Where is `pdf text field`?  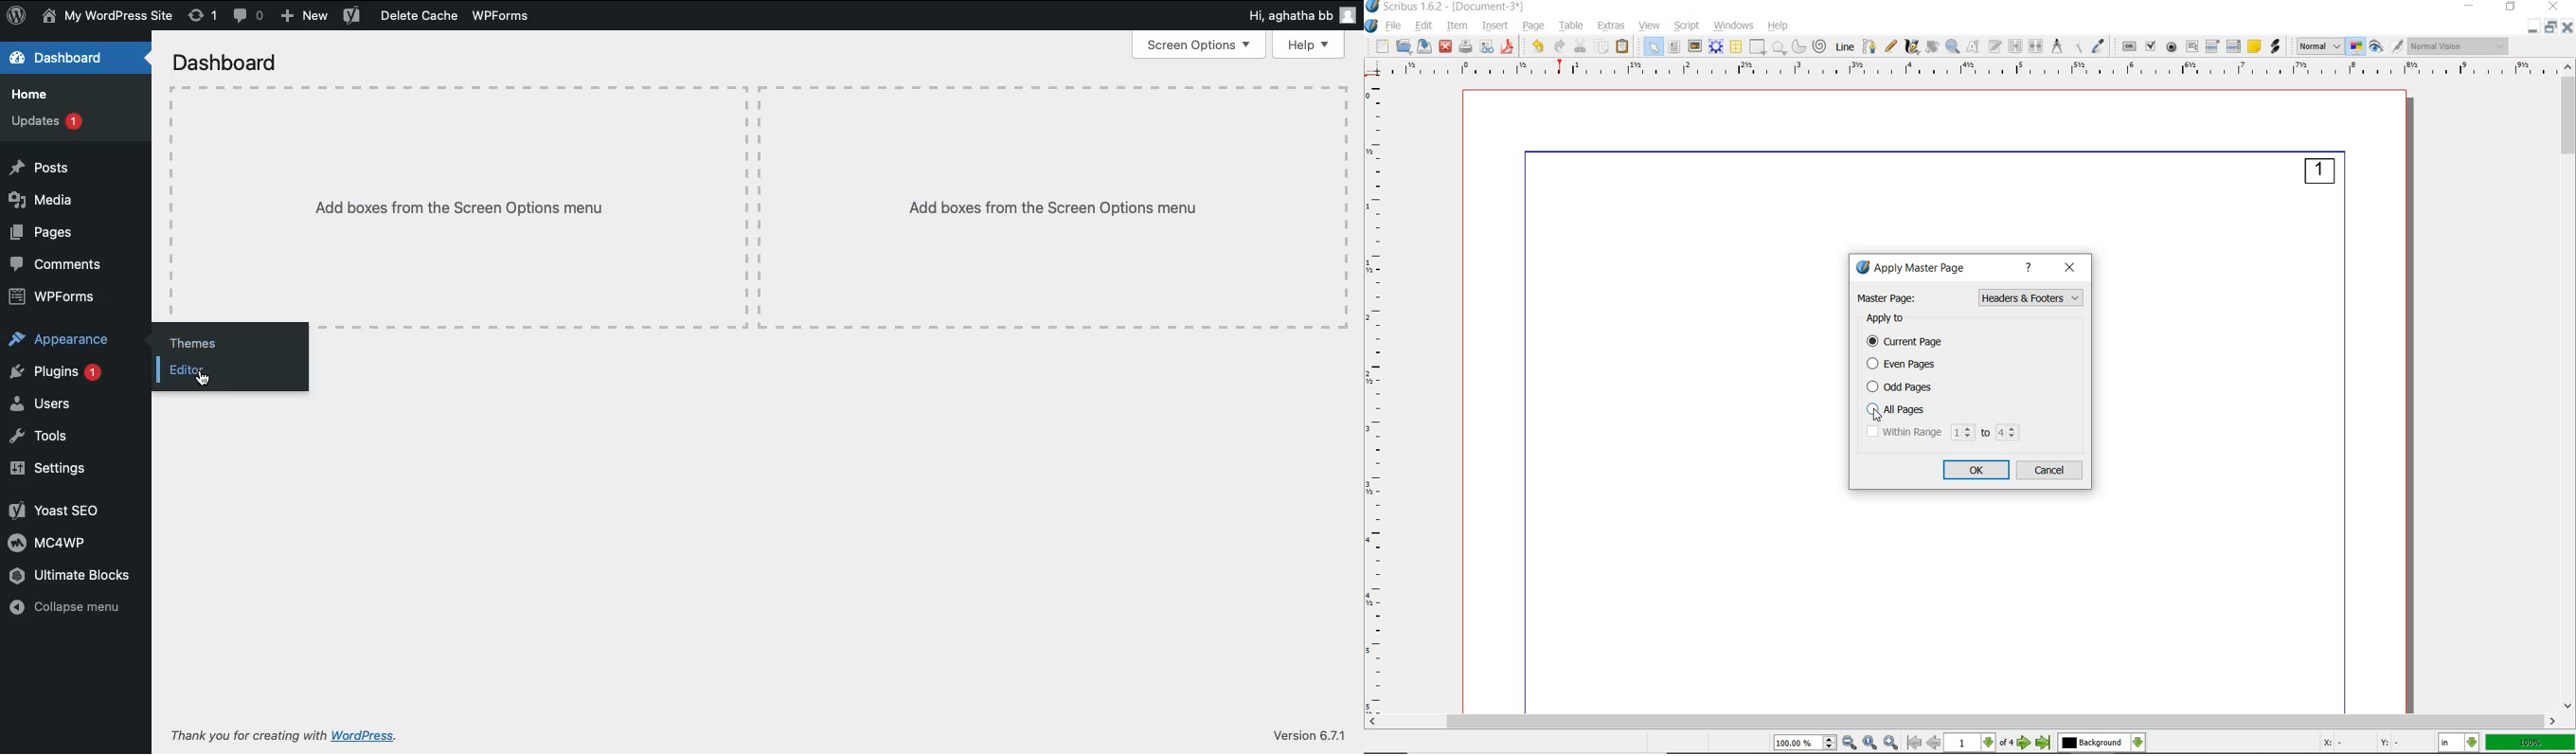 pdf text field is located at coordinates (2191, 46).